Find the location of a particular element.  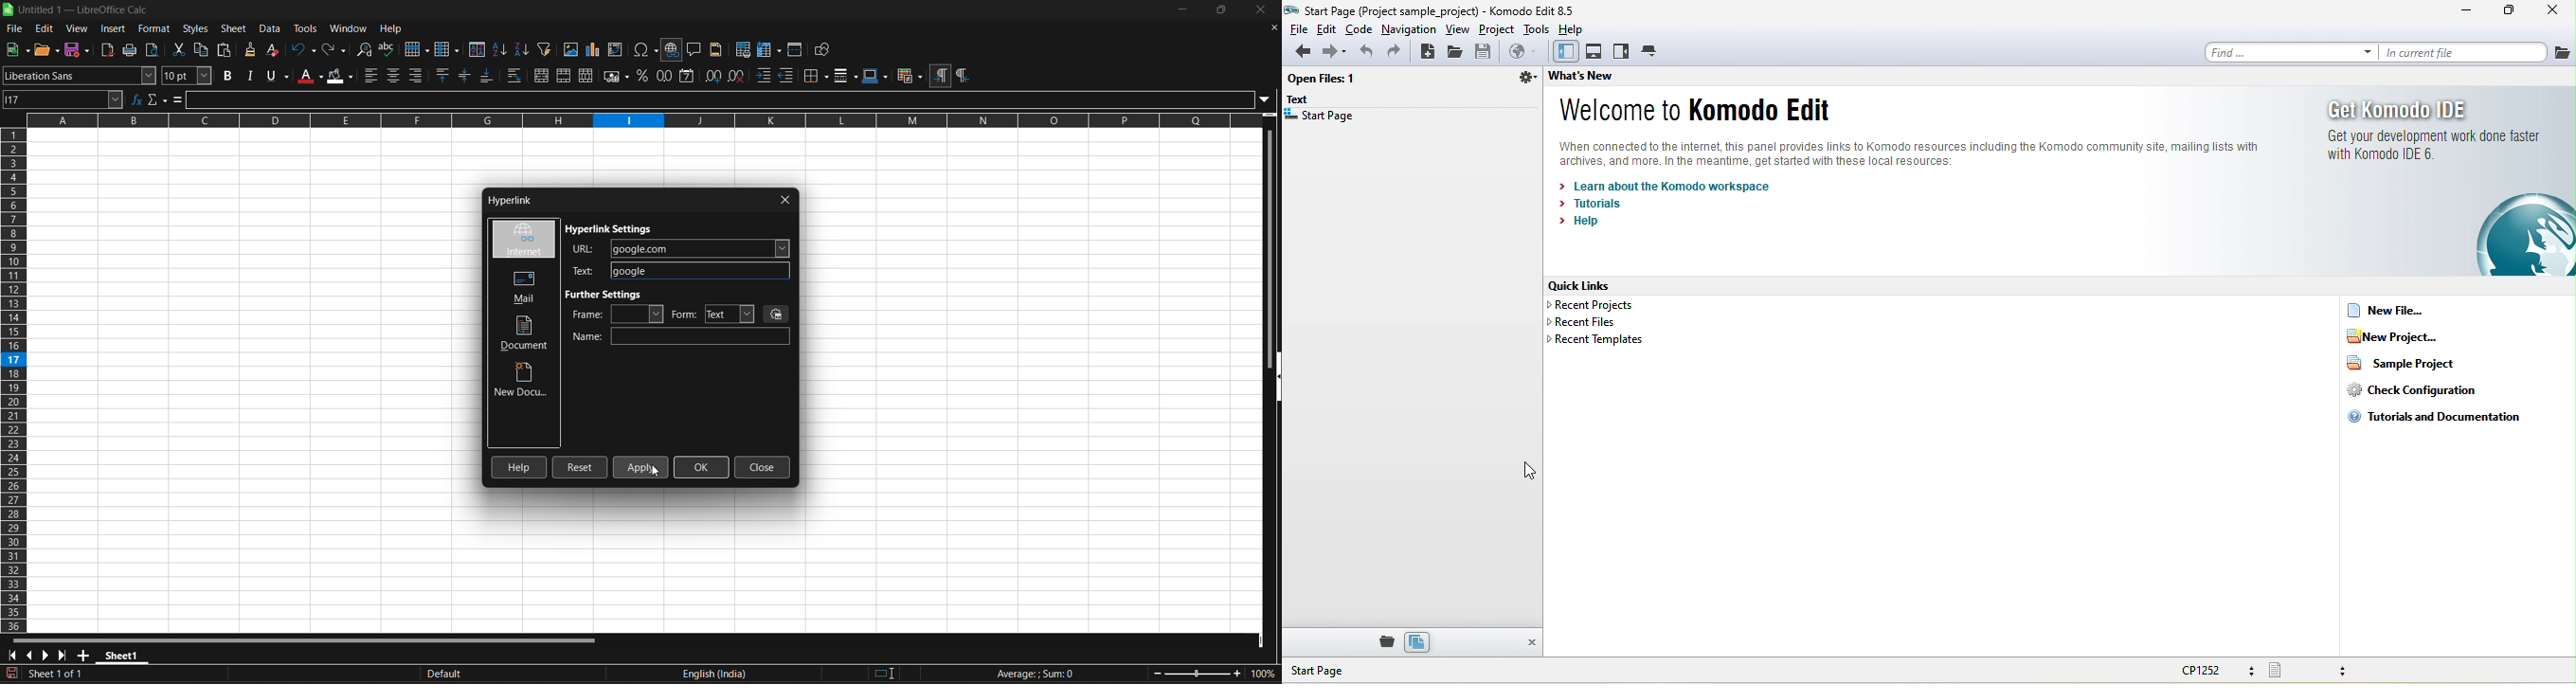

sheet 1 is located at coordinates (122, 655).